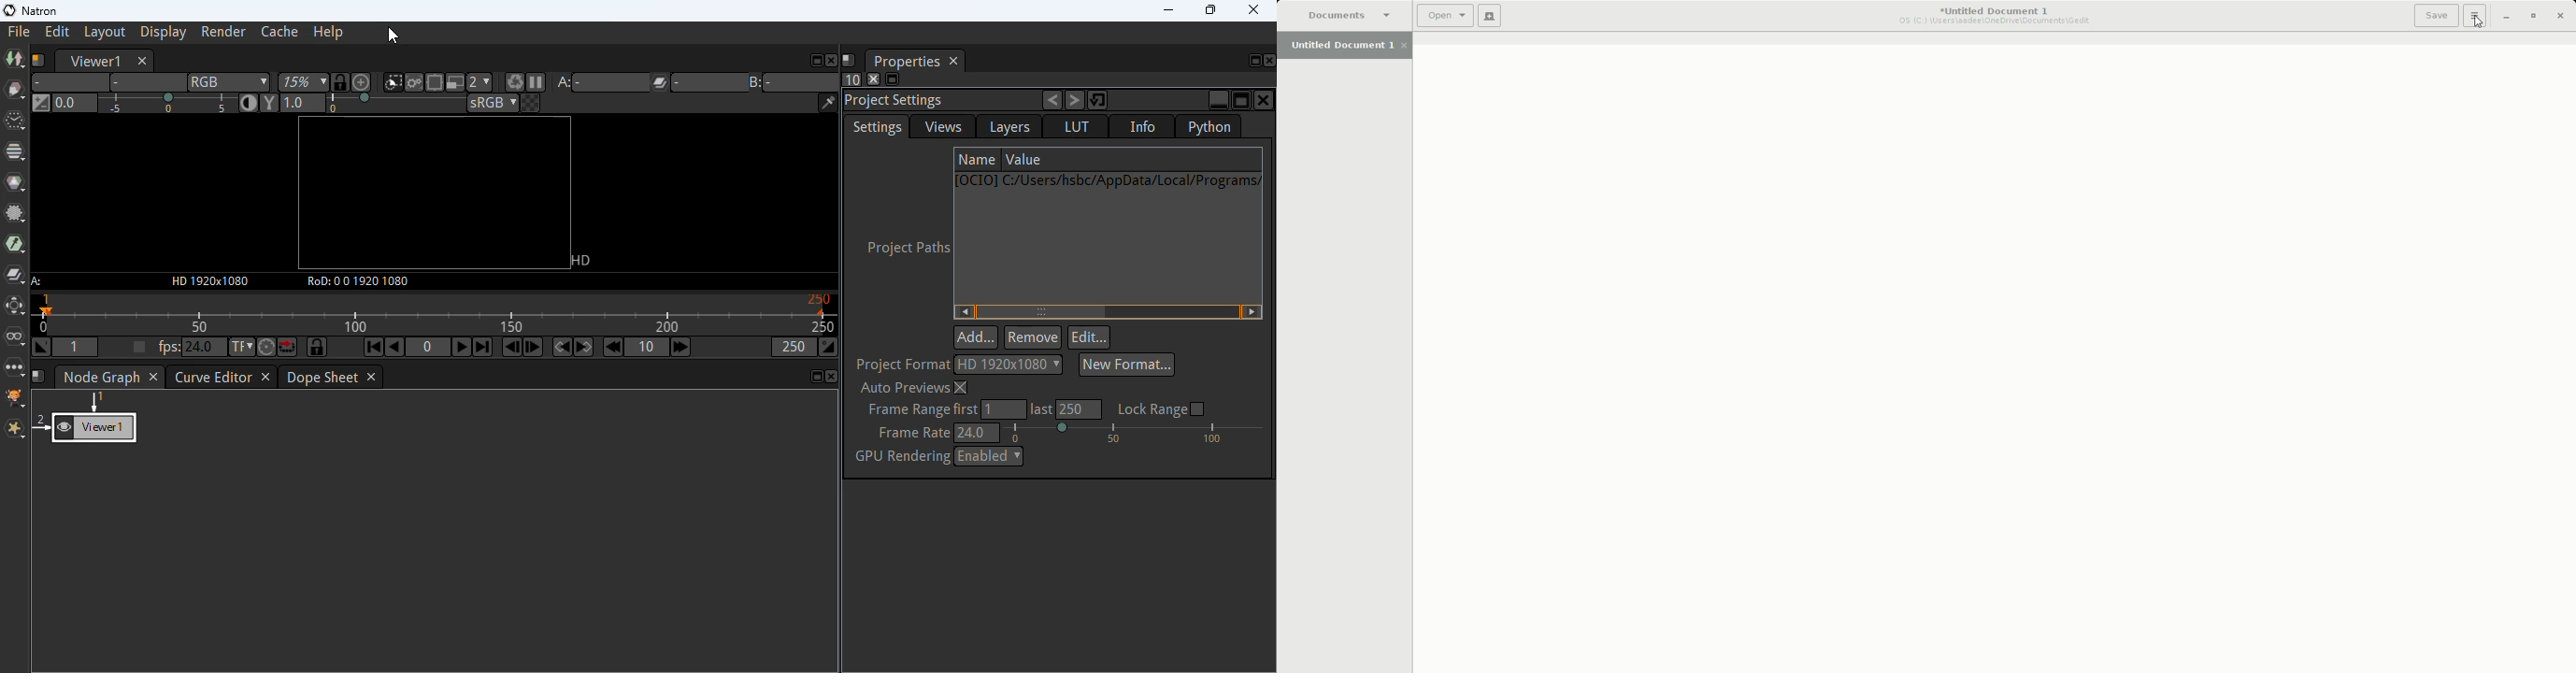 The width and height of the screenshot is (2576, 700). I want to click on GPU rendering enabled, so click(902, 456).